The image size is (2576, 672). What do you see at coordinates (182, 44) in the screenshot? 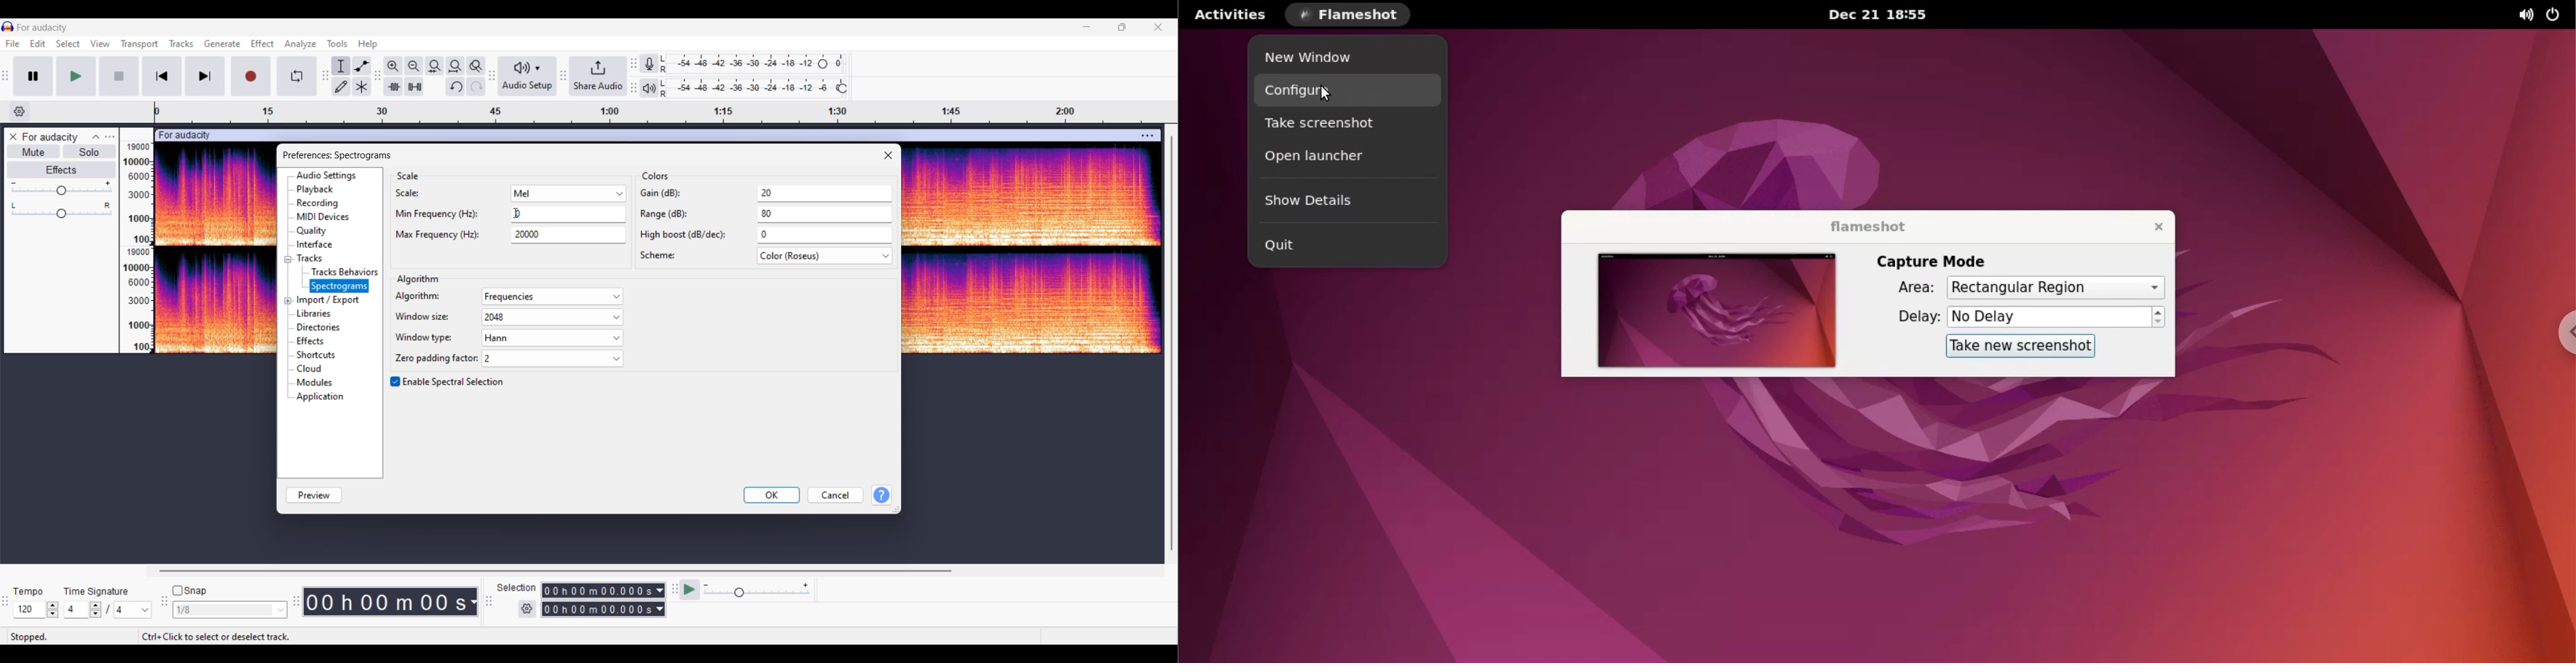
I see `Tracks menu` at bounding box center [182, 44].